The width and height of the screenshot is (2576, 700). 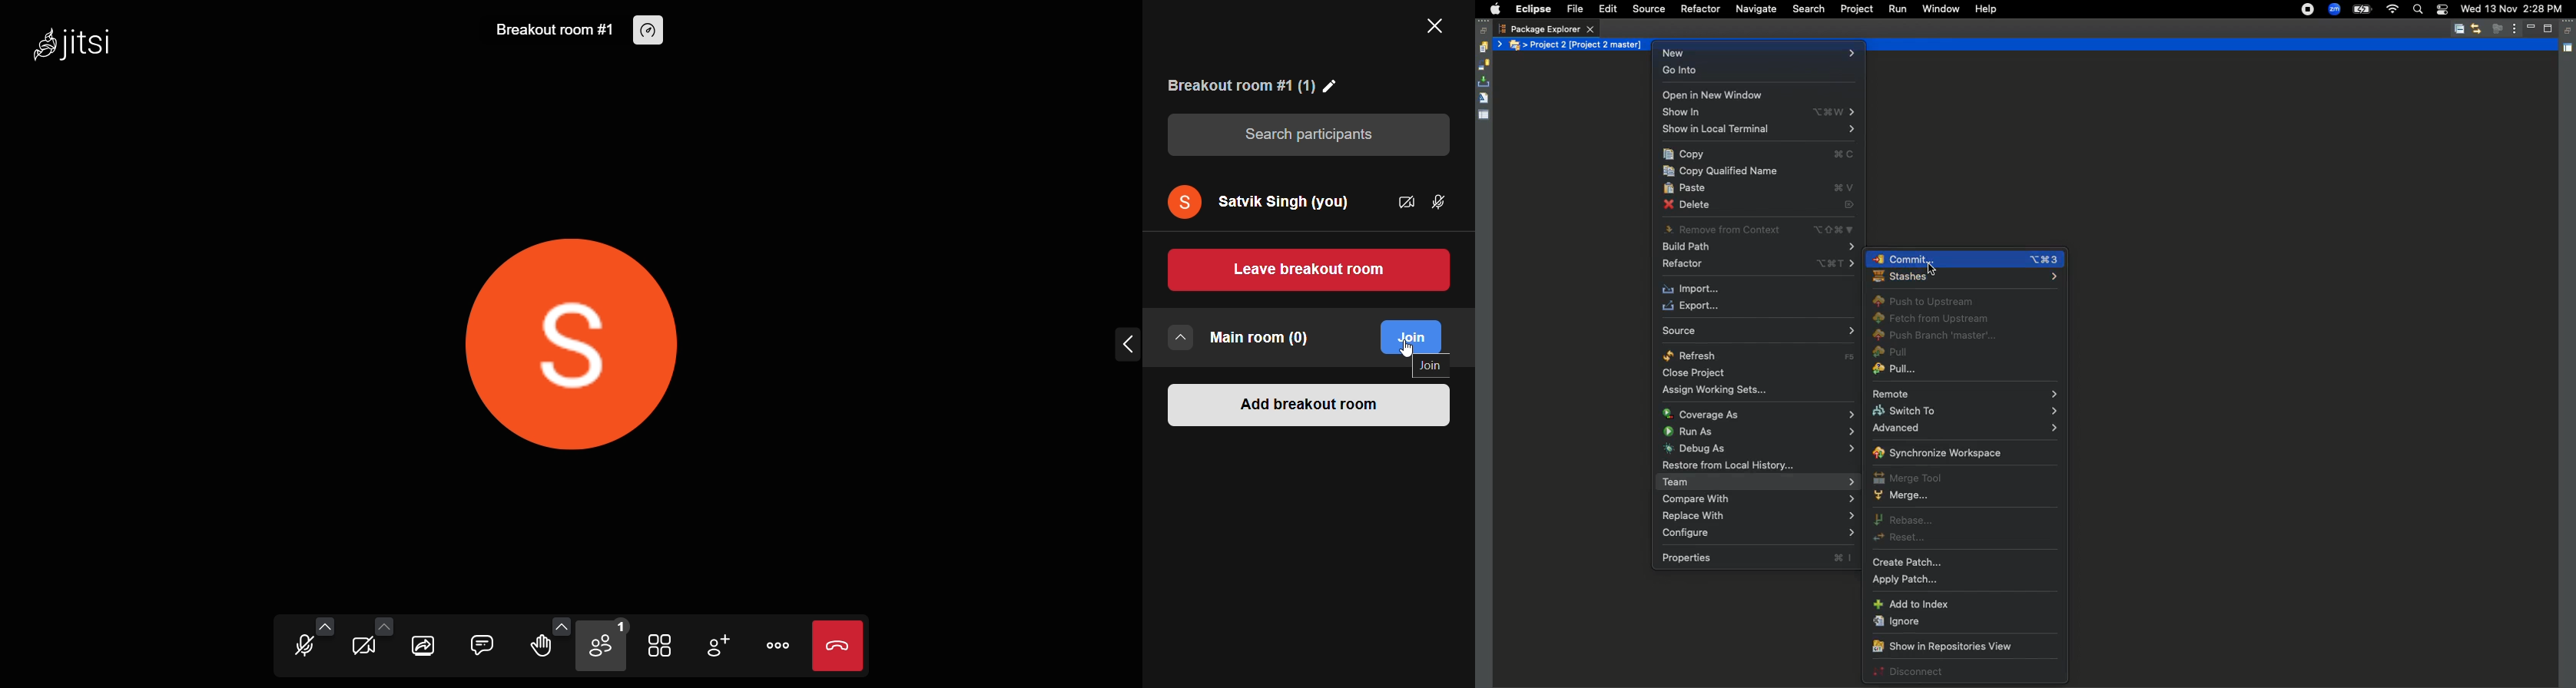 I want to click on Debug as, so click(x=1758, y=449).